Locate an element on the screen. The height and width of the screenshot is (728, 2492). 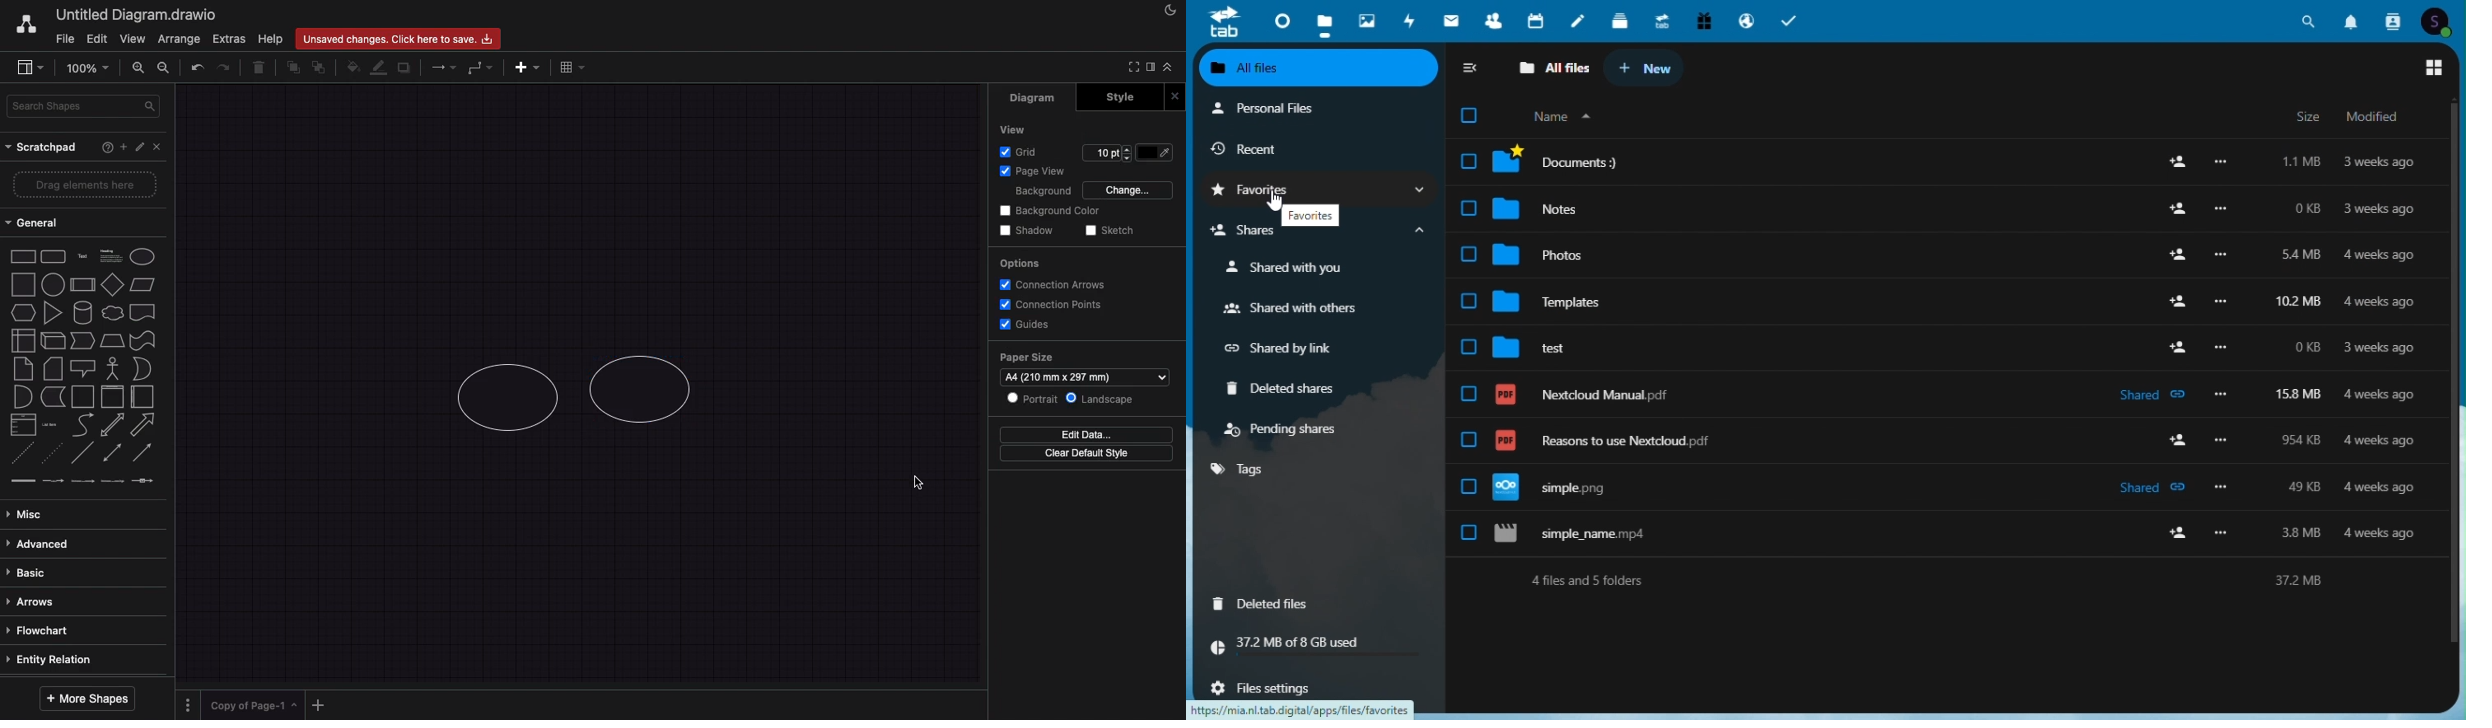
edit data is located at coordinates (1086, 433).